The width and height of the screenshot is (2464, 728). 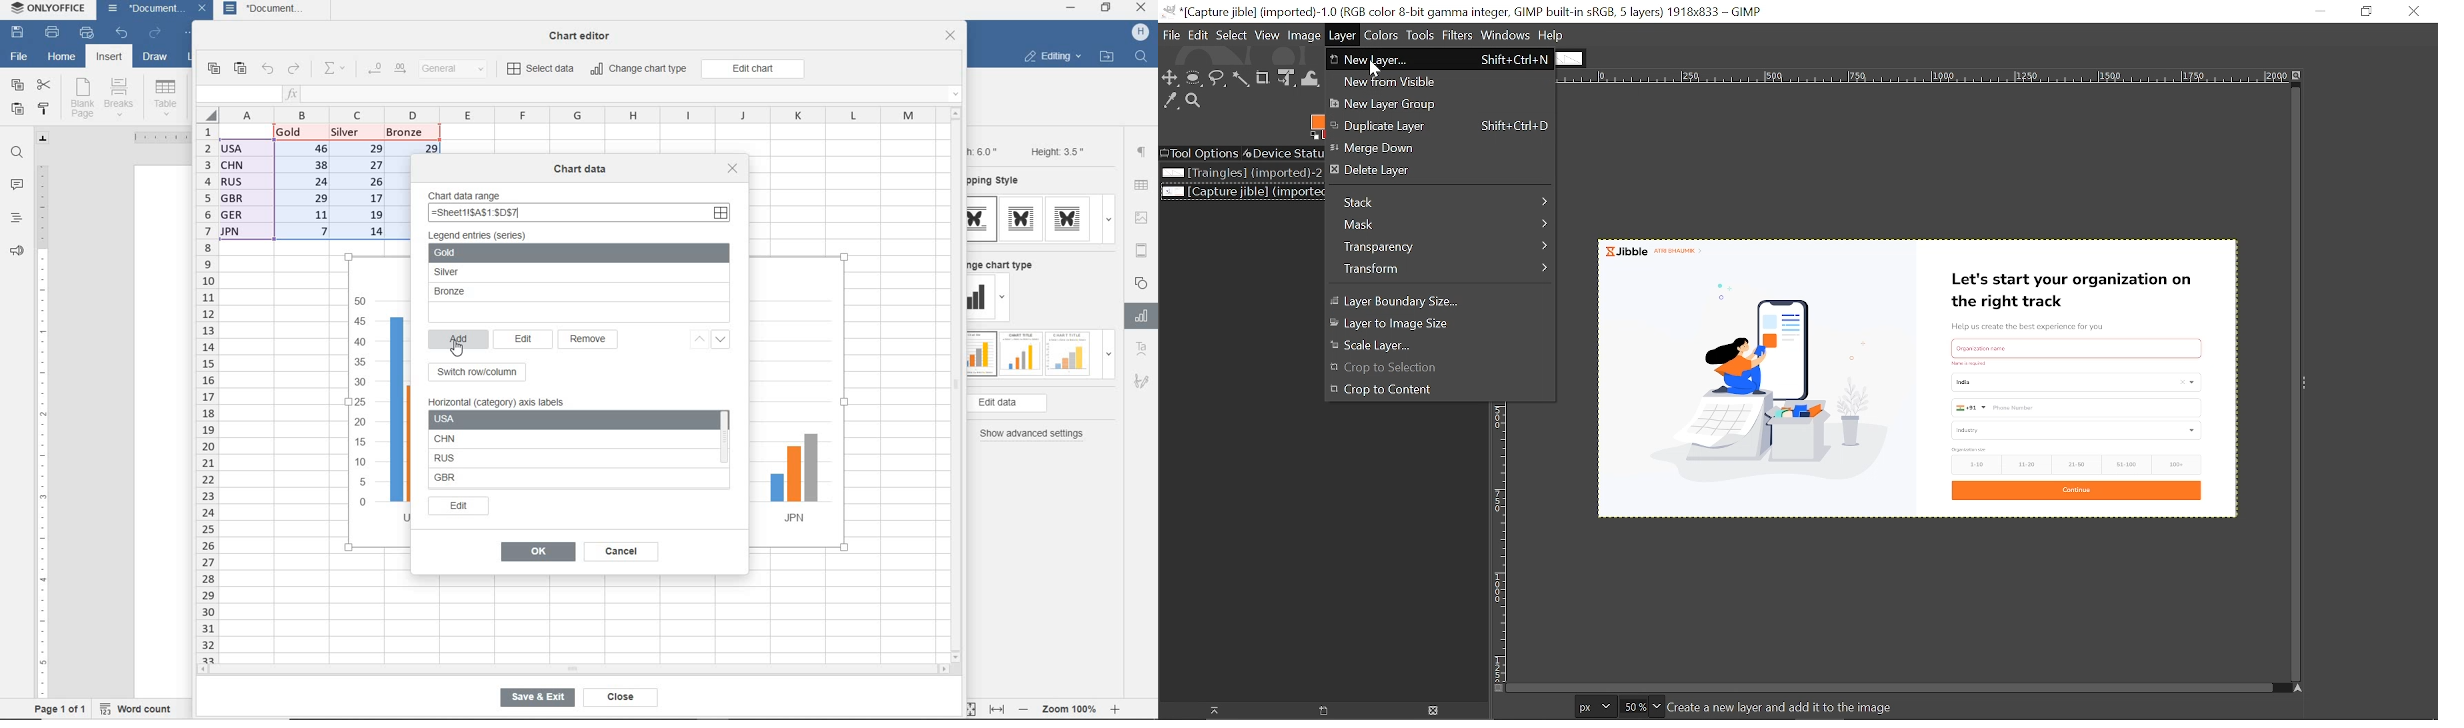 What do you see at coordinates (961, 384) in the screenshot?
I see `vertical scroll bar` at bounding box center [961, 384].